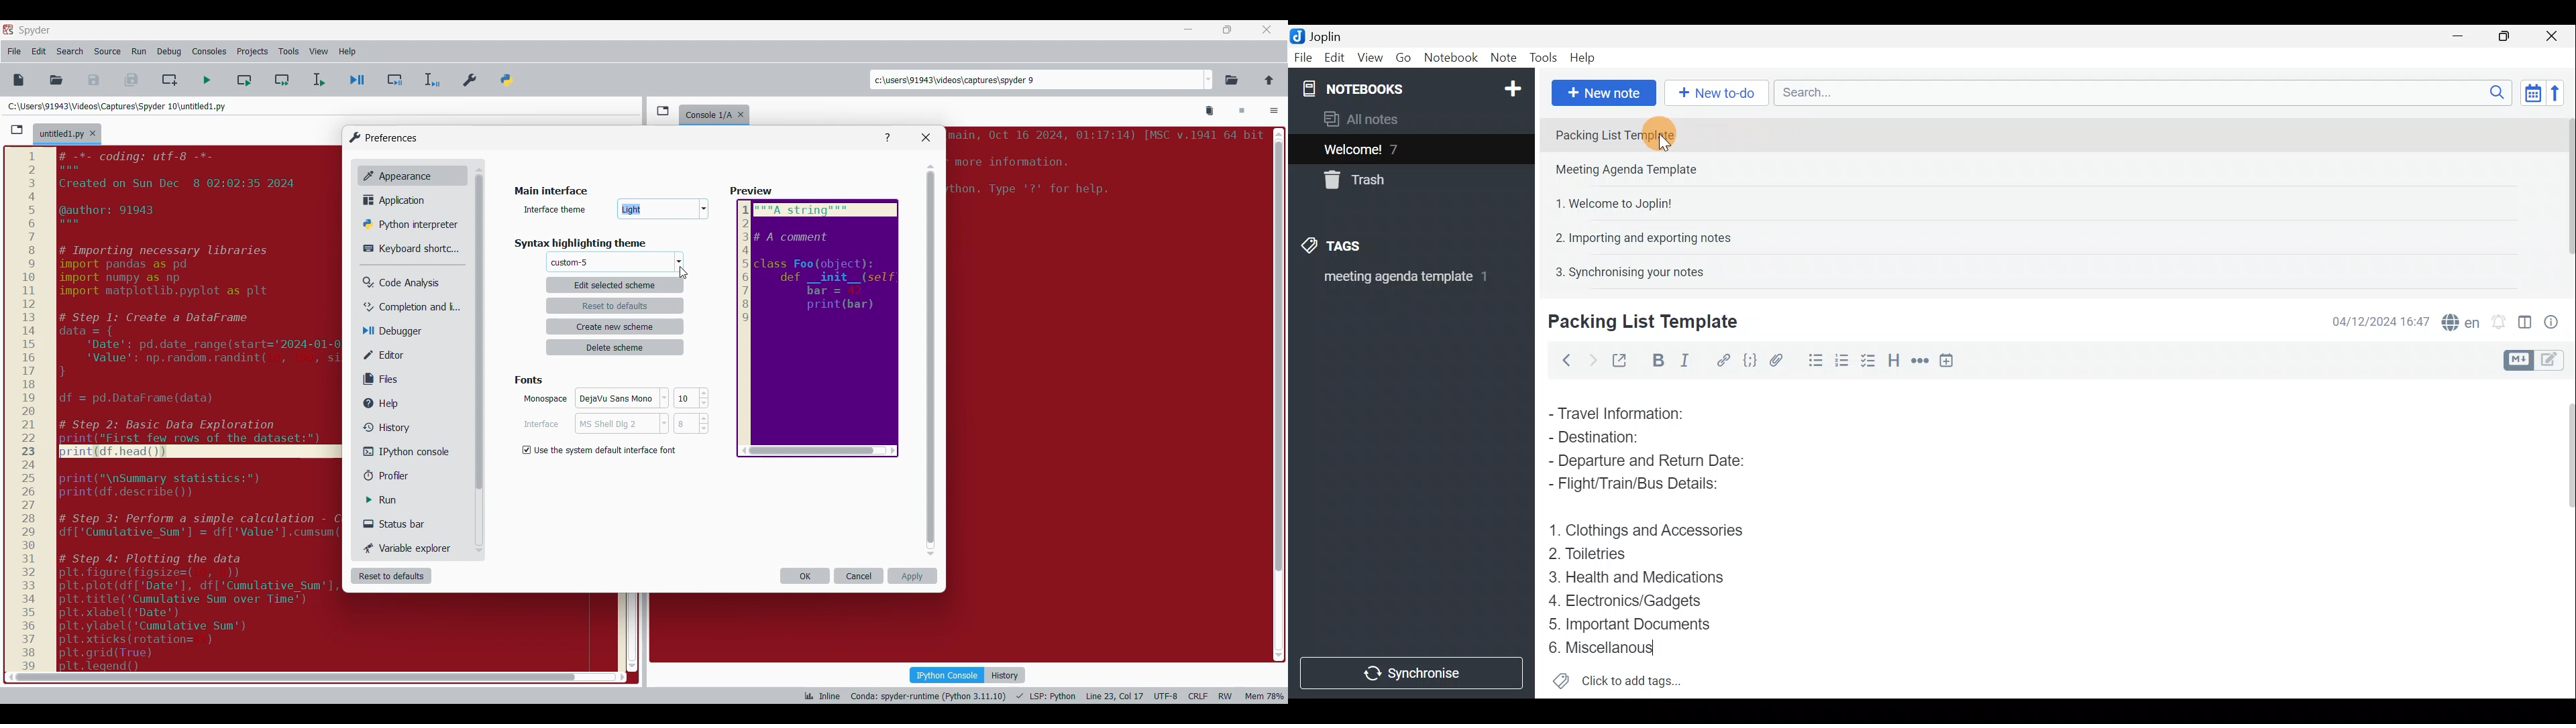  I want to click on Save all files, so click(131, 80).